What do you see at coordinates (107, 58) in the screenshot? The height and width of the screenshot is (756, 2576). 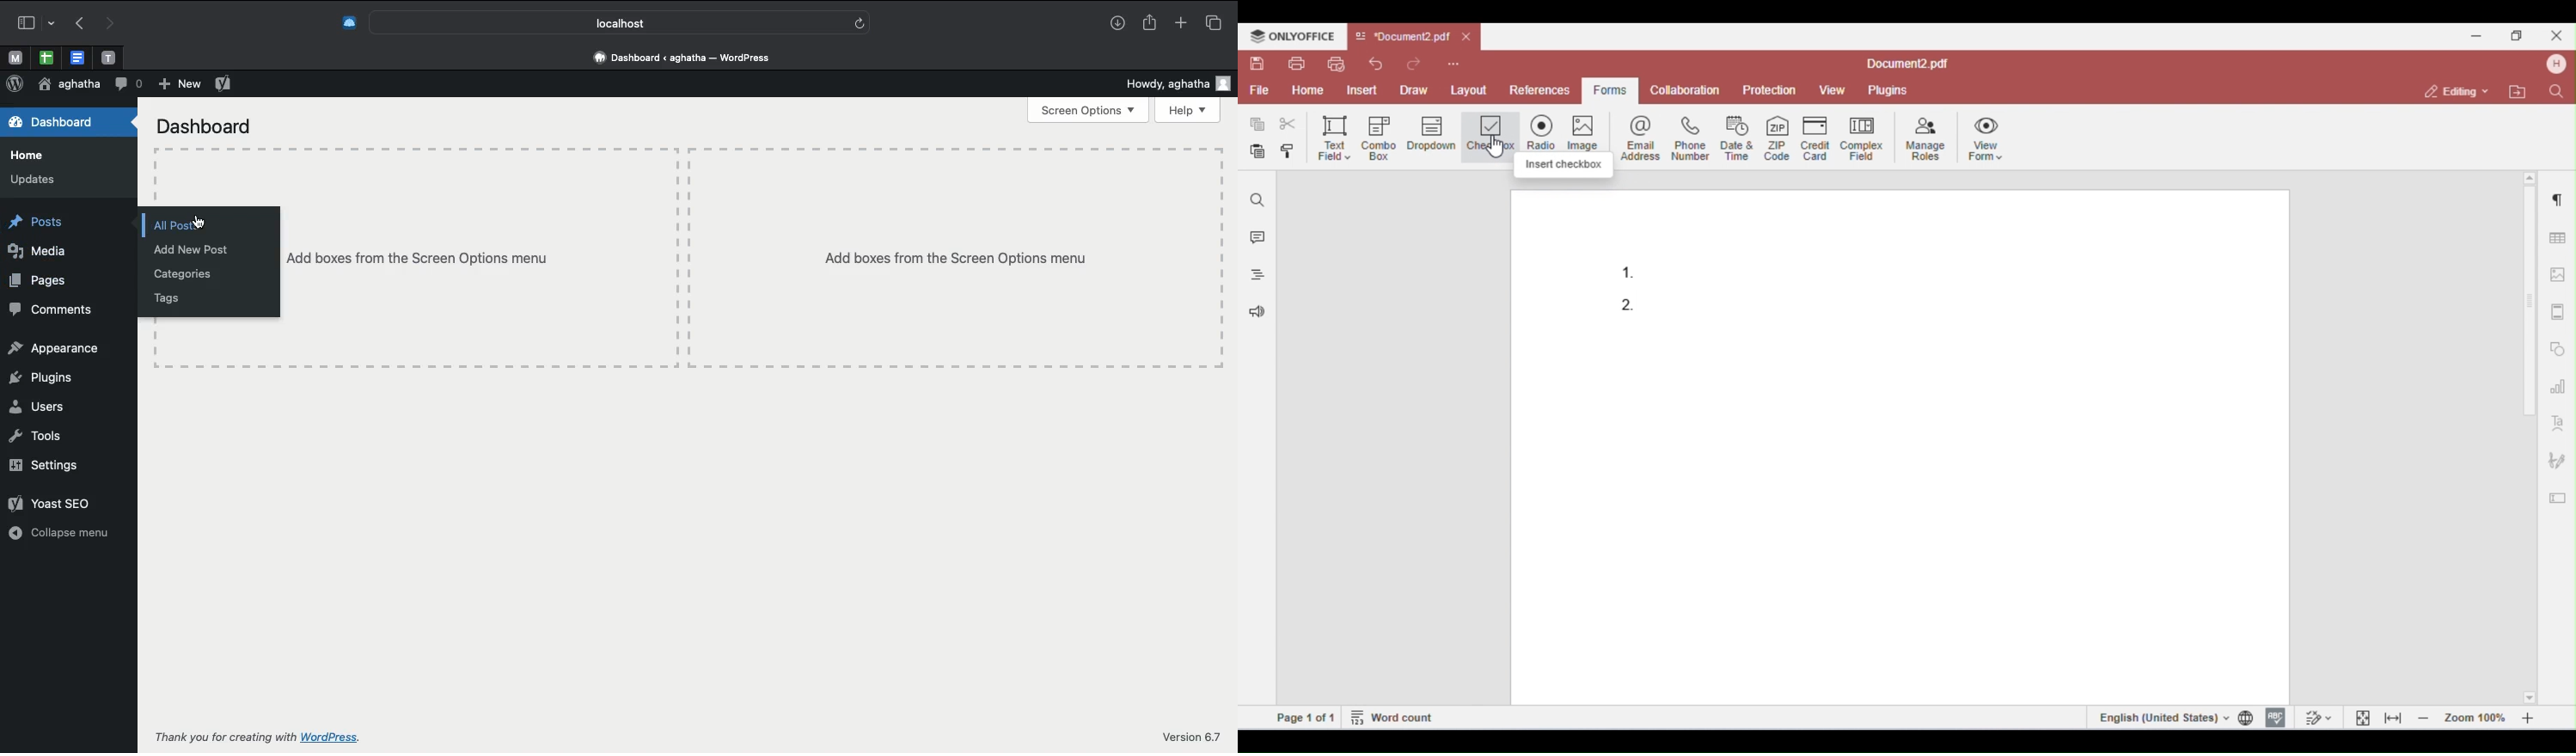 I see `Pinned tabs` at bounding box center [107, 58].